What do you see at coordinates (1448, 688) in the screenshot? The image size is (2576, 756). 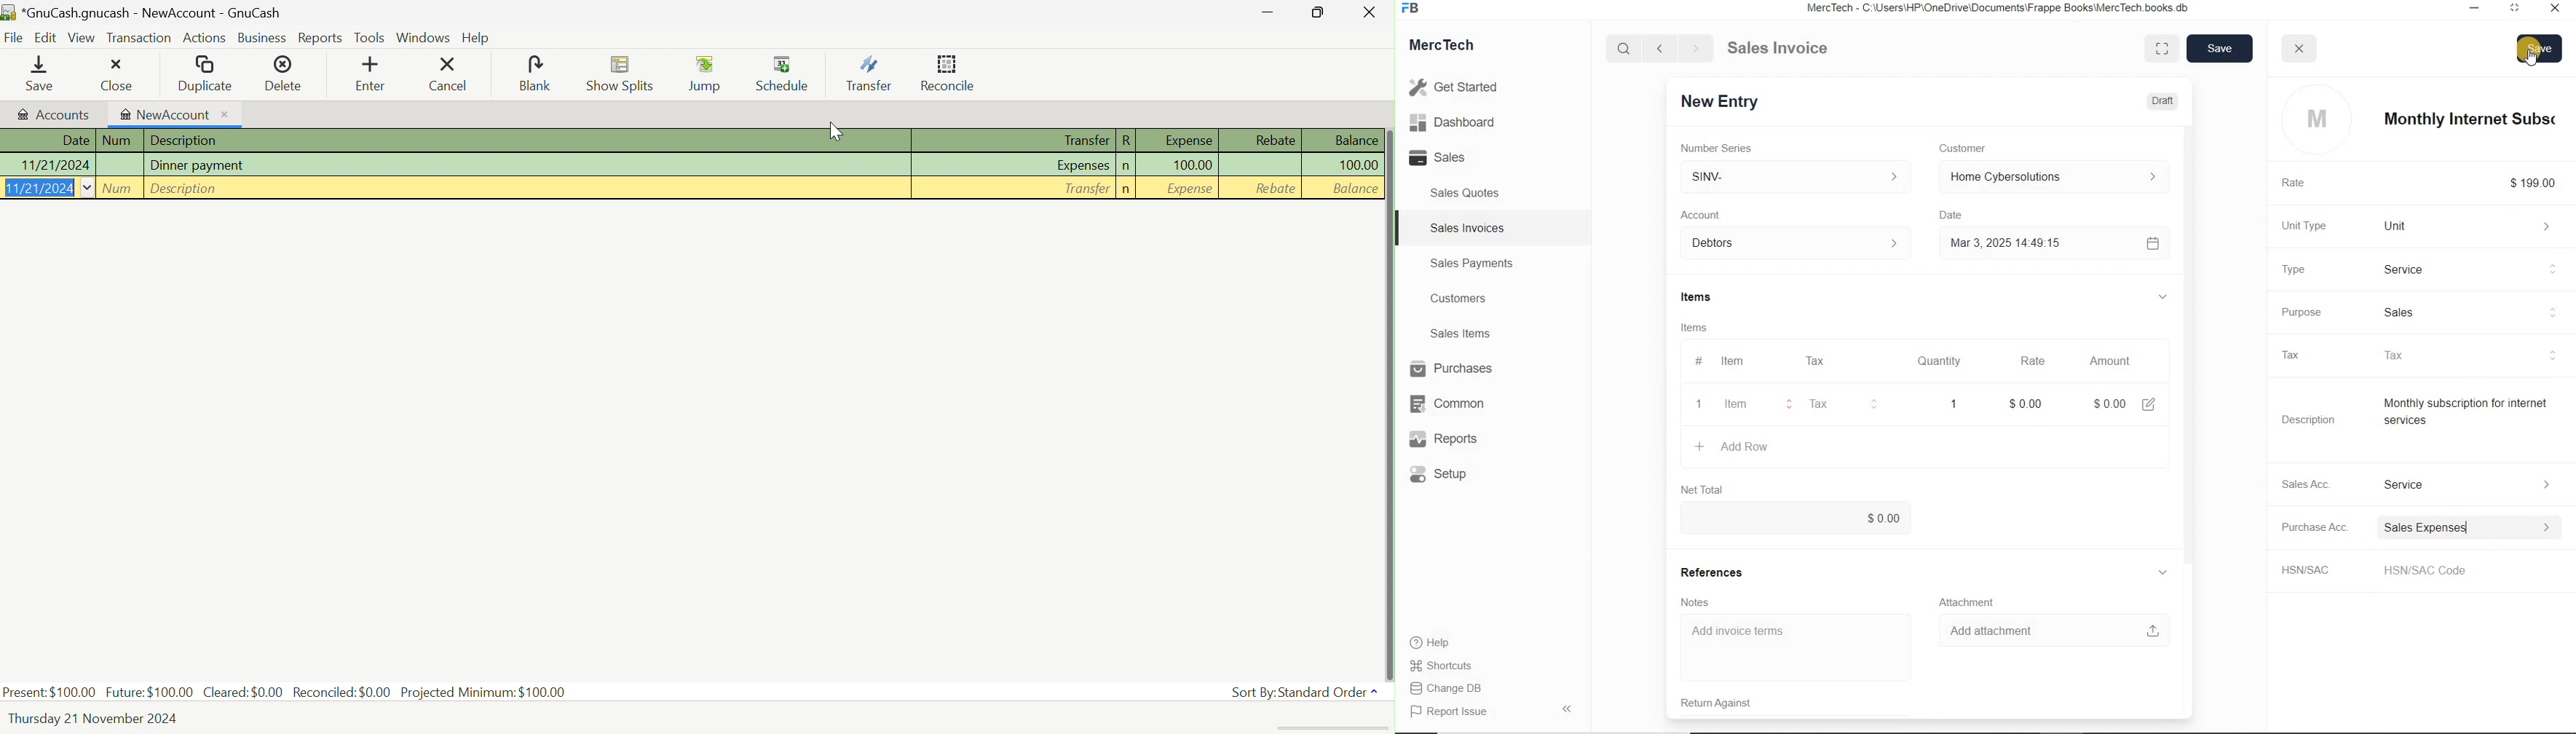 I see `Change DB` at bounding box center [1448, 688].